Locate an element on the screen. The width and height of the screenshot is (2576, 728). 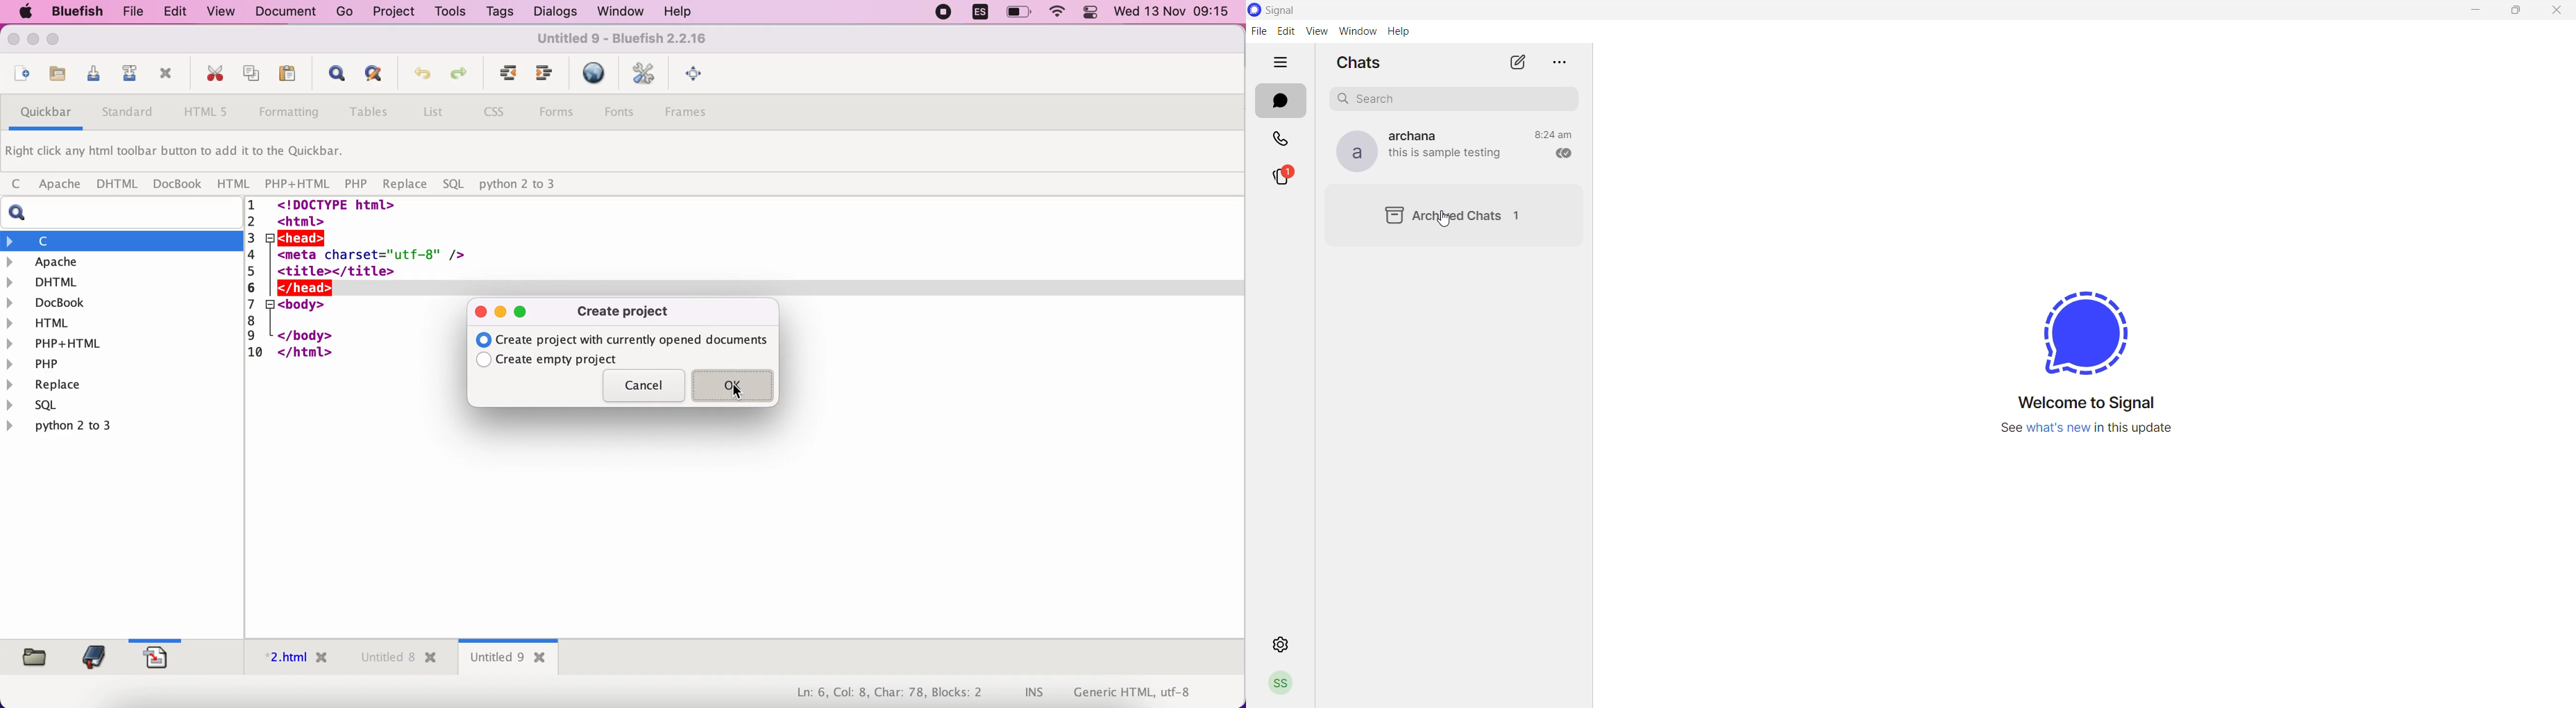
preview in browser is located at coordinates (594, 74).